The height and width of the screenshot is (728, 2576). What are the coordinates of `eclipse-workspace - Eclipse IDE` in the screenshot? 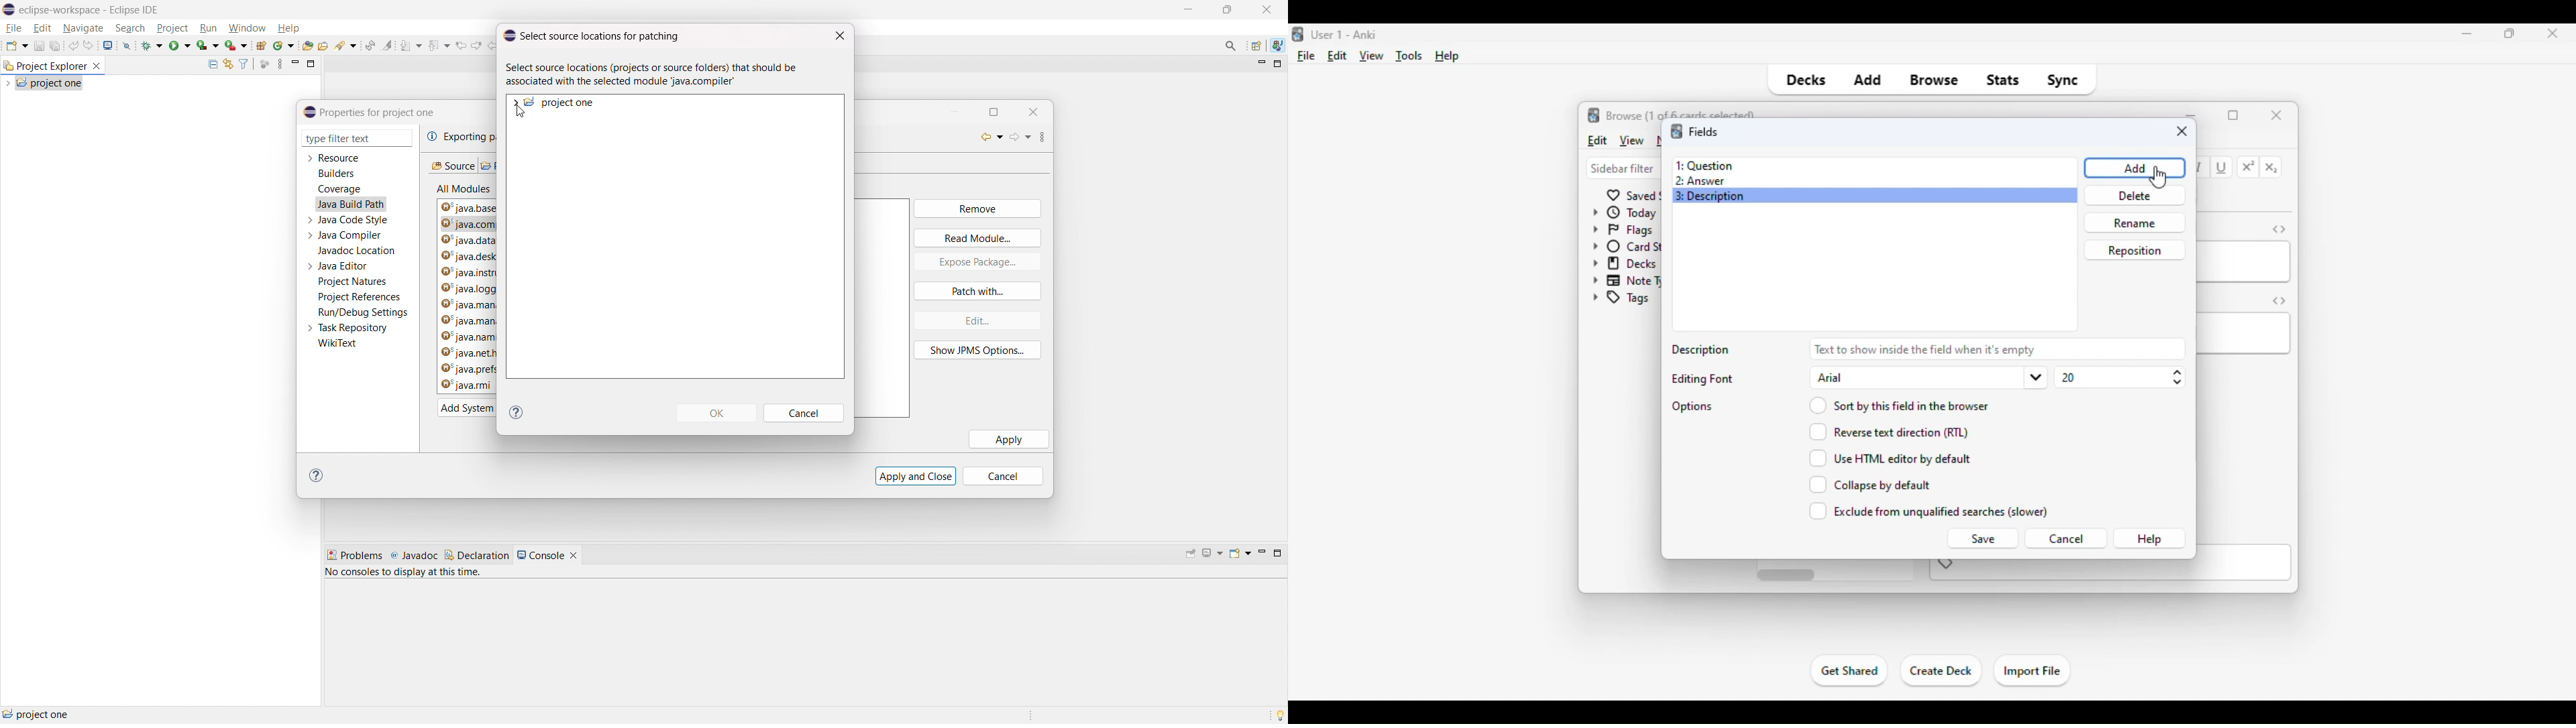 It's located at (89, 10).